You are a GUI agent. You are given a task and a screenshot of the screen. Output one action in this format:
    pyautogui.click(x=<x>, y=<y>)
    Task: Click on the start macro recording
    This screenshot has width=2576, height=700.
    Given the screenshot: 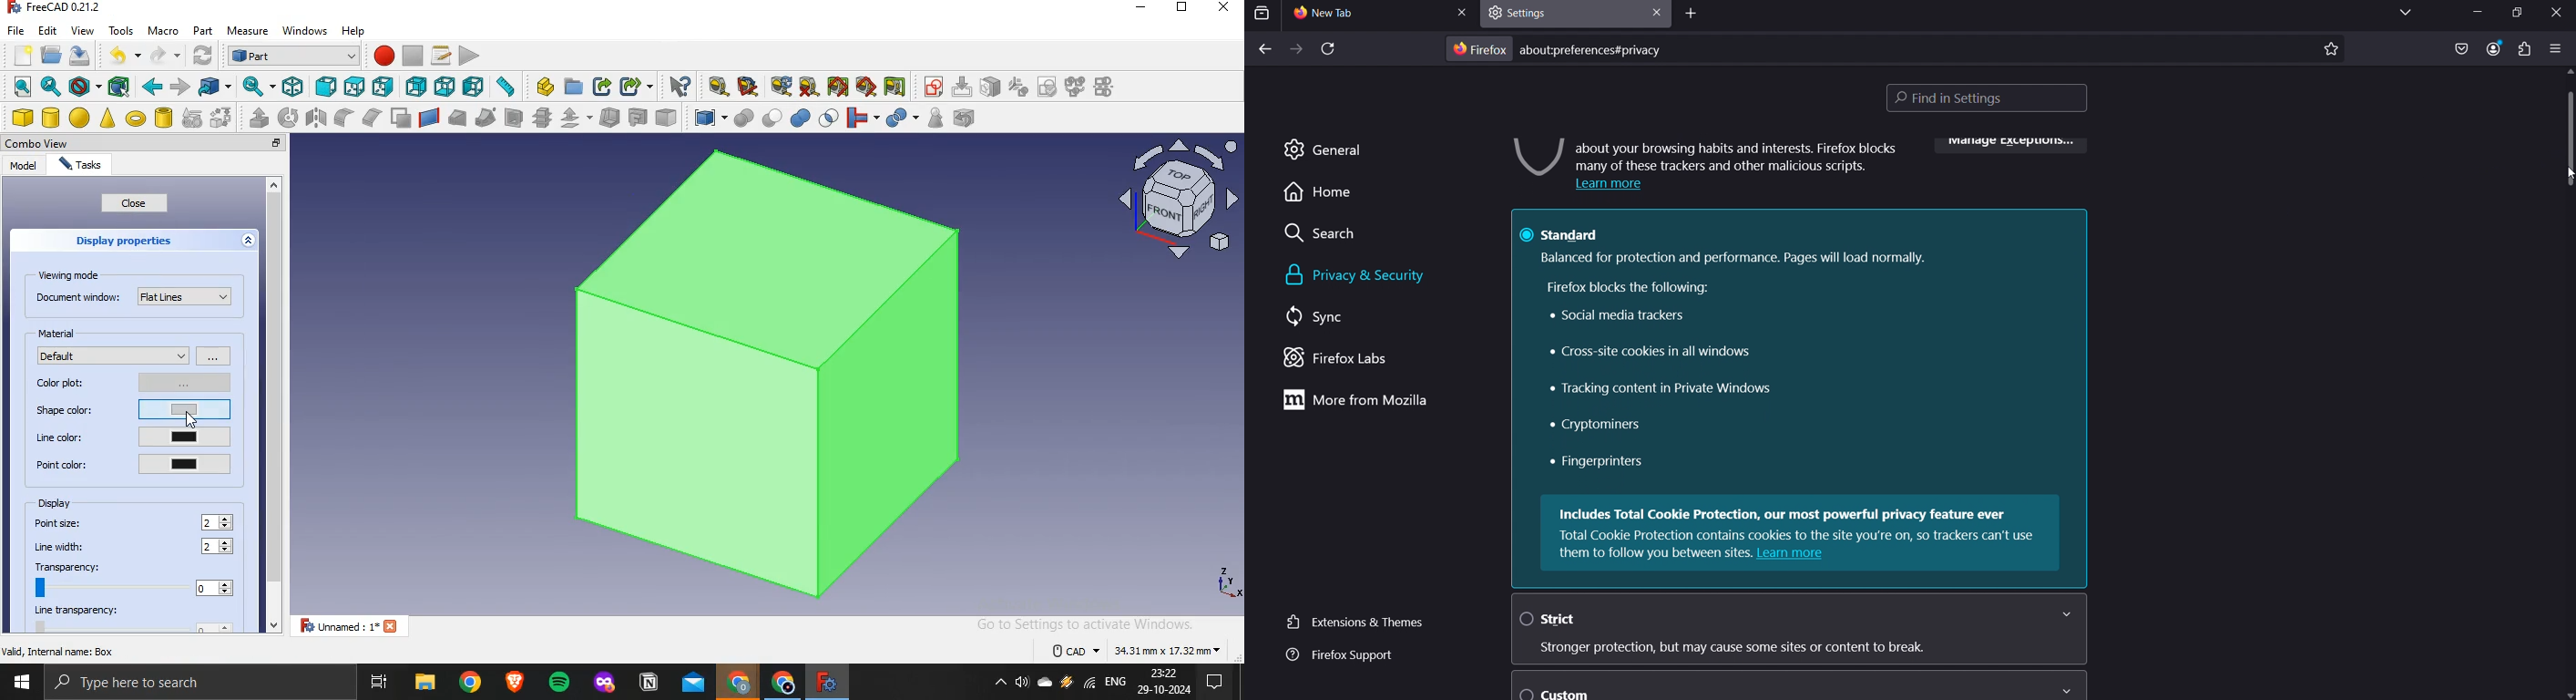 What is the action you would take?
    pyautogui.click(x=383, y=55)
    